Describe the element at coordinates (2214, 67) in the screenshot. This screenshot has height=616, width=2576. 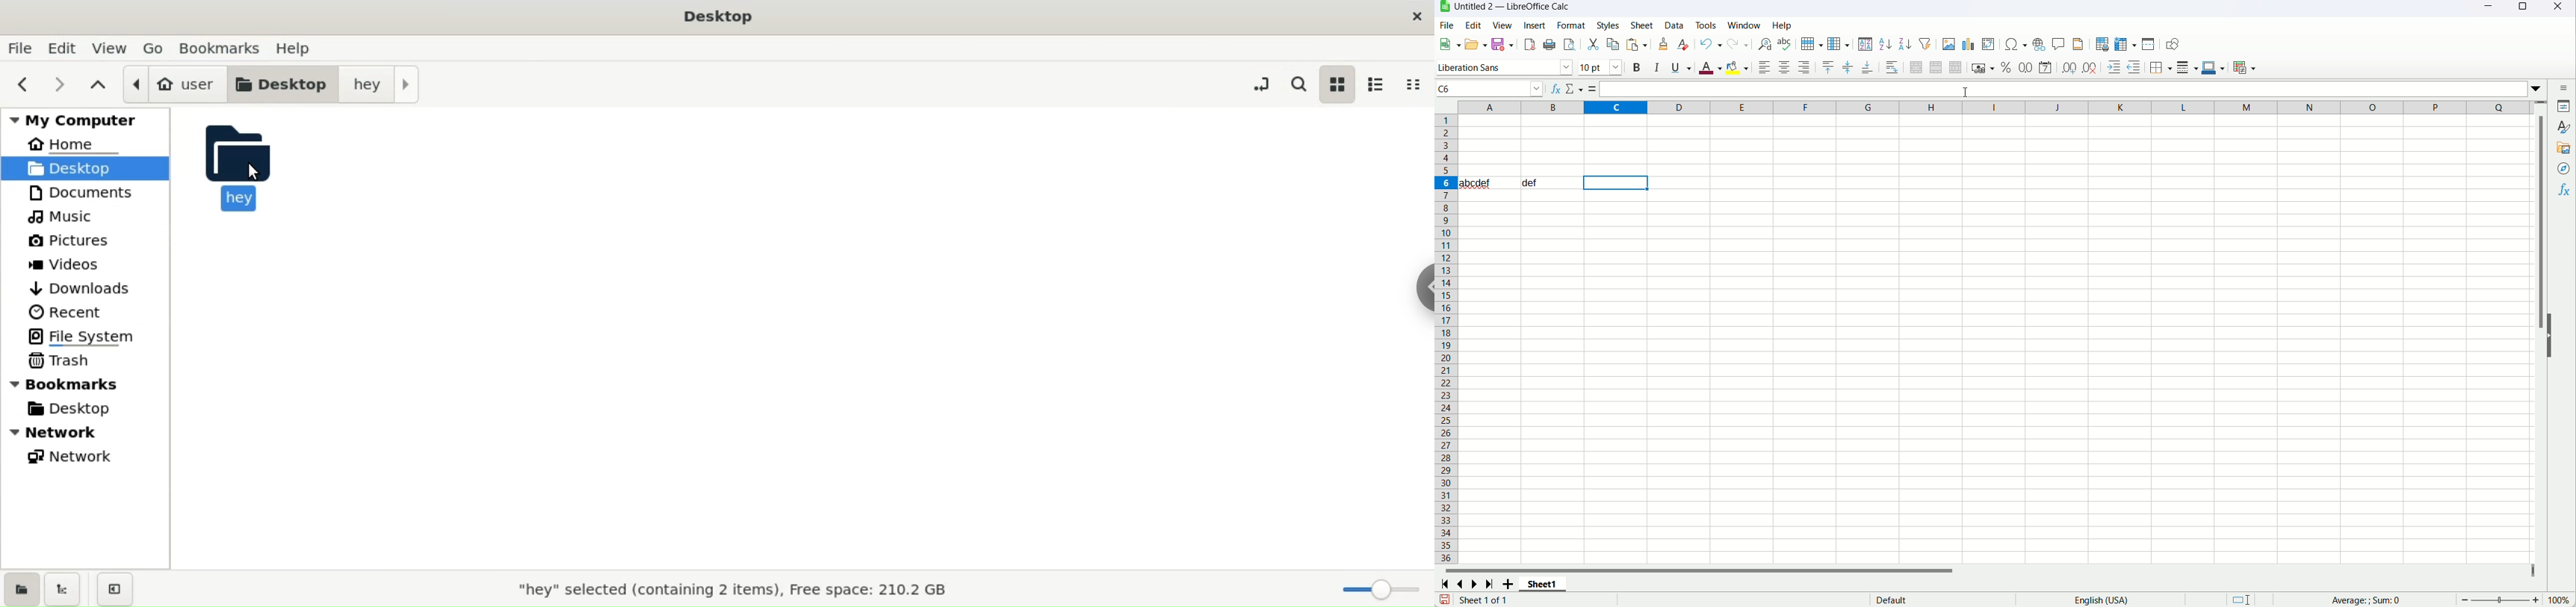
I see `border color` at that location.